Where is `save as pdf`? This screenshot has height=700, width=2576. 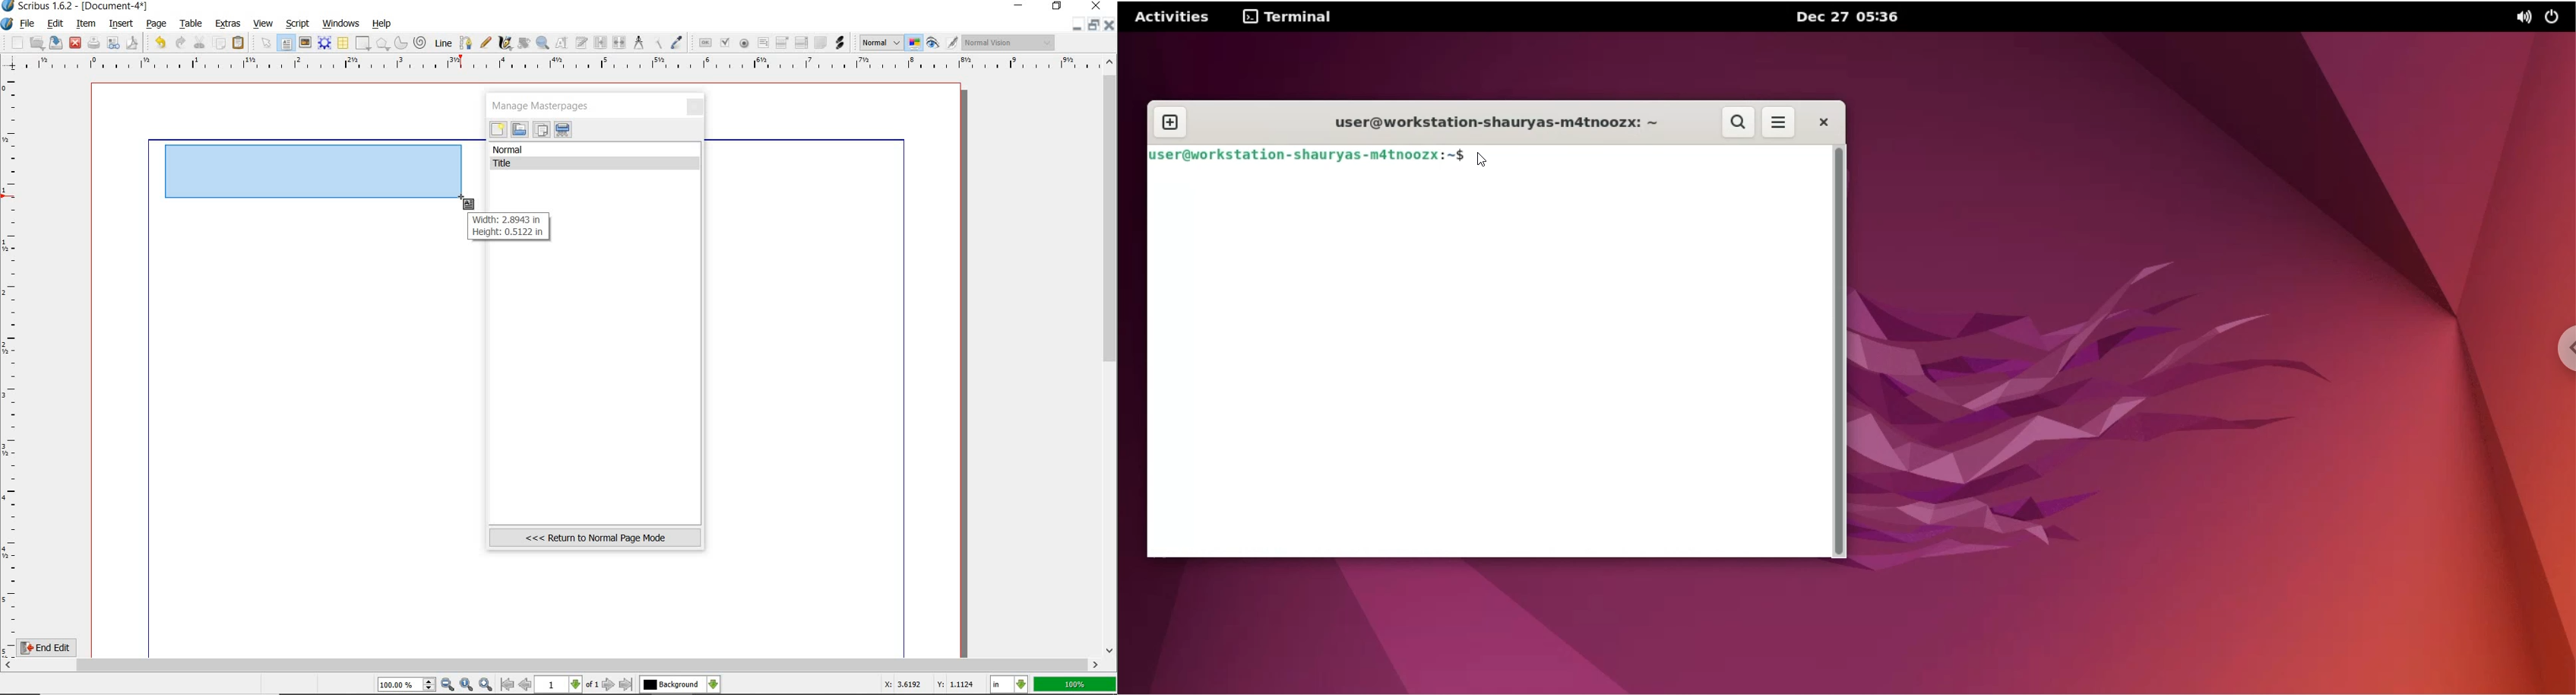 save as pdf is located at coordinates (131, 43).